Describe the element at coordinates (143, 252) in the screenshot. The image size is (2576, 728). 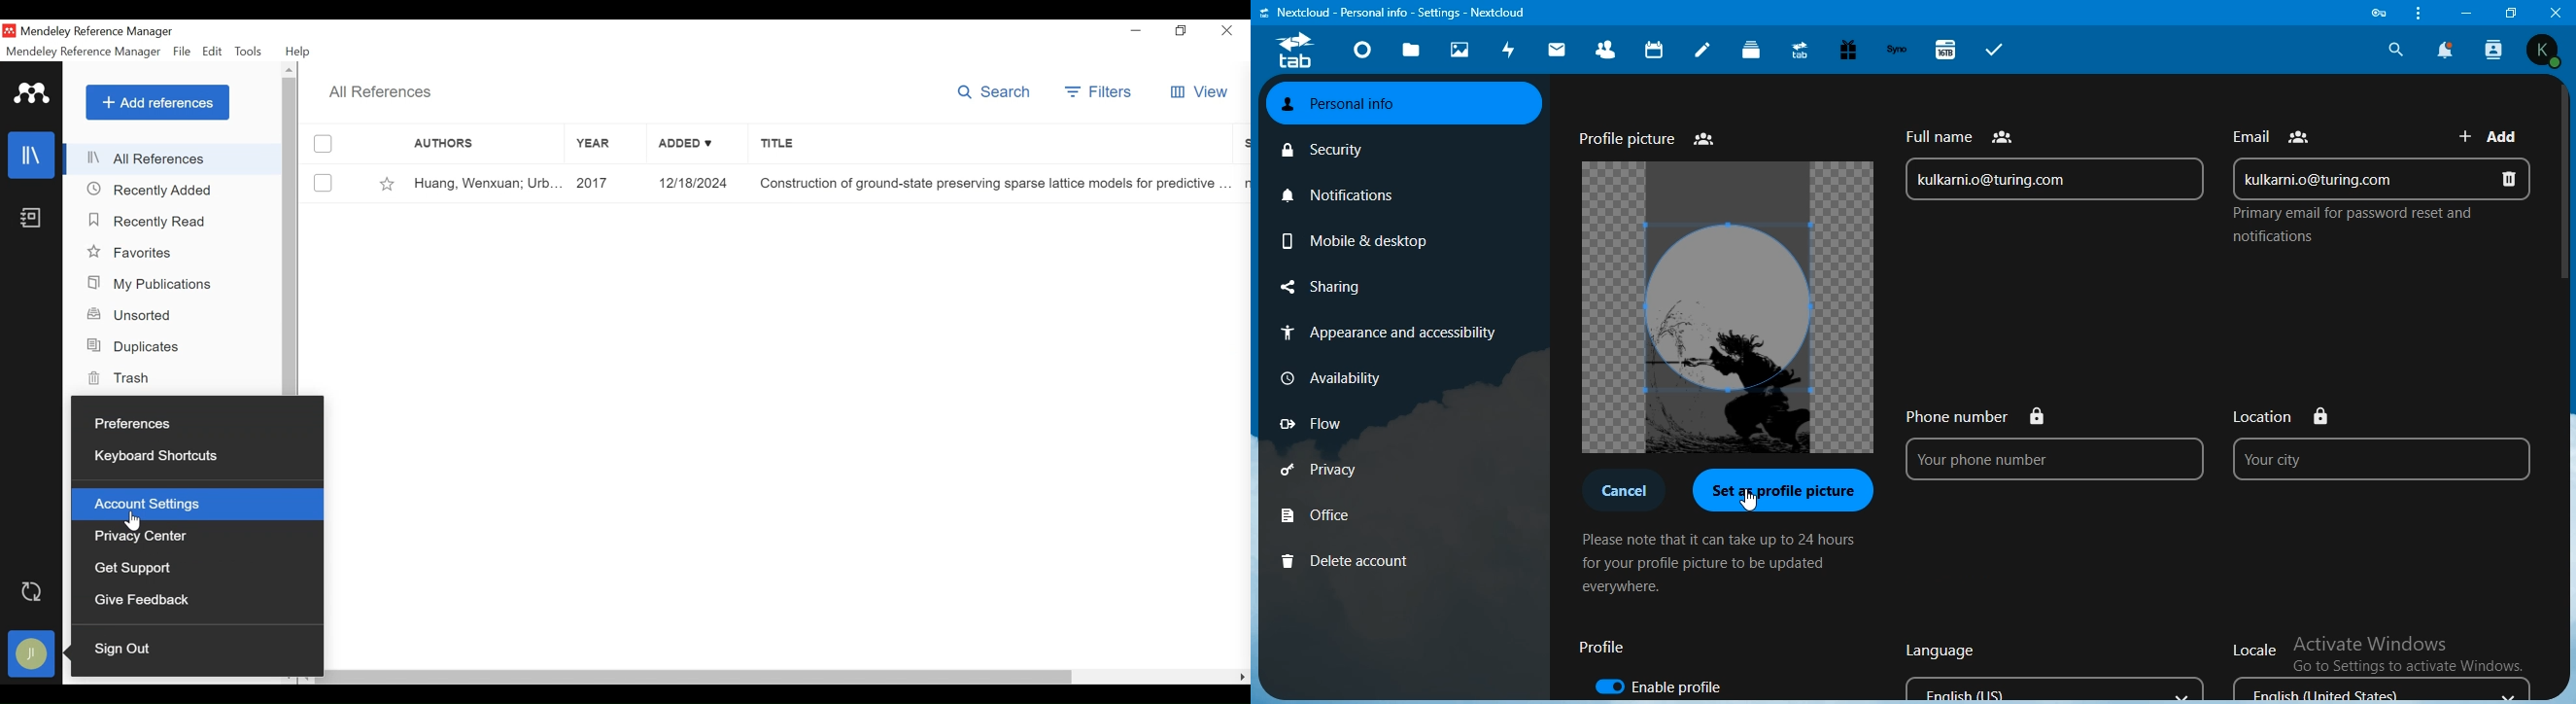
I see `Favorites` at that location.